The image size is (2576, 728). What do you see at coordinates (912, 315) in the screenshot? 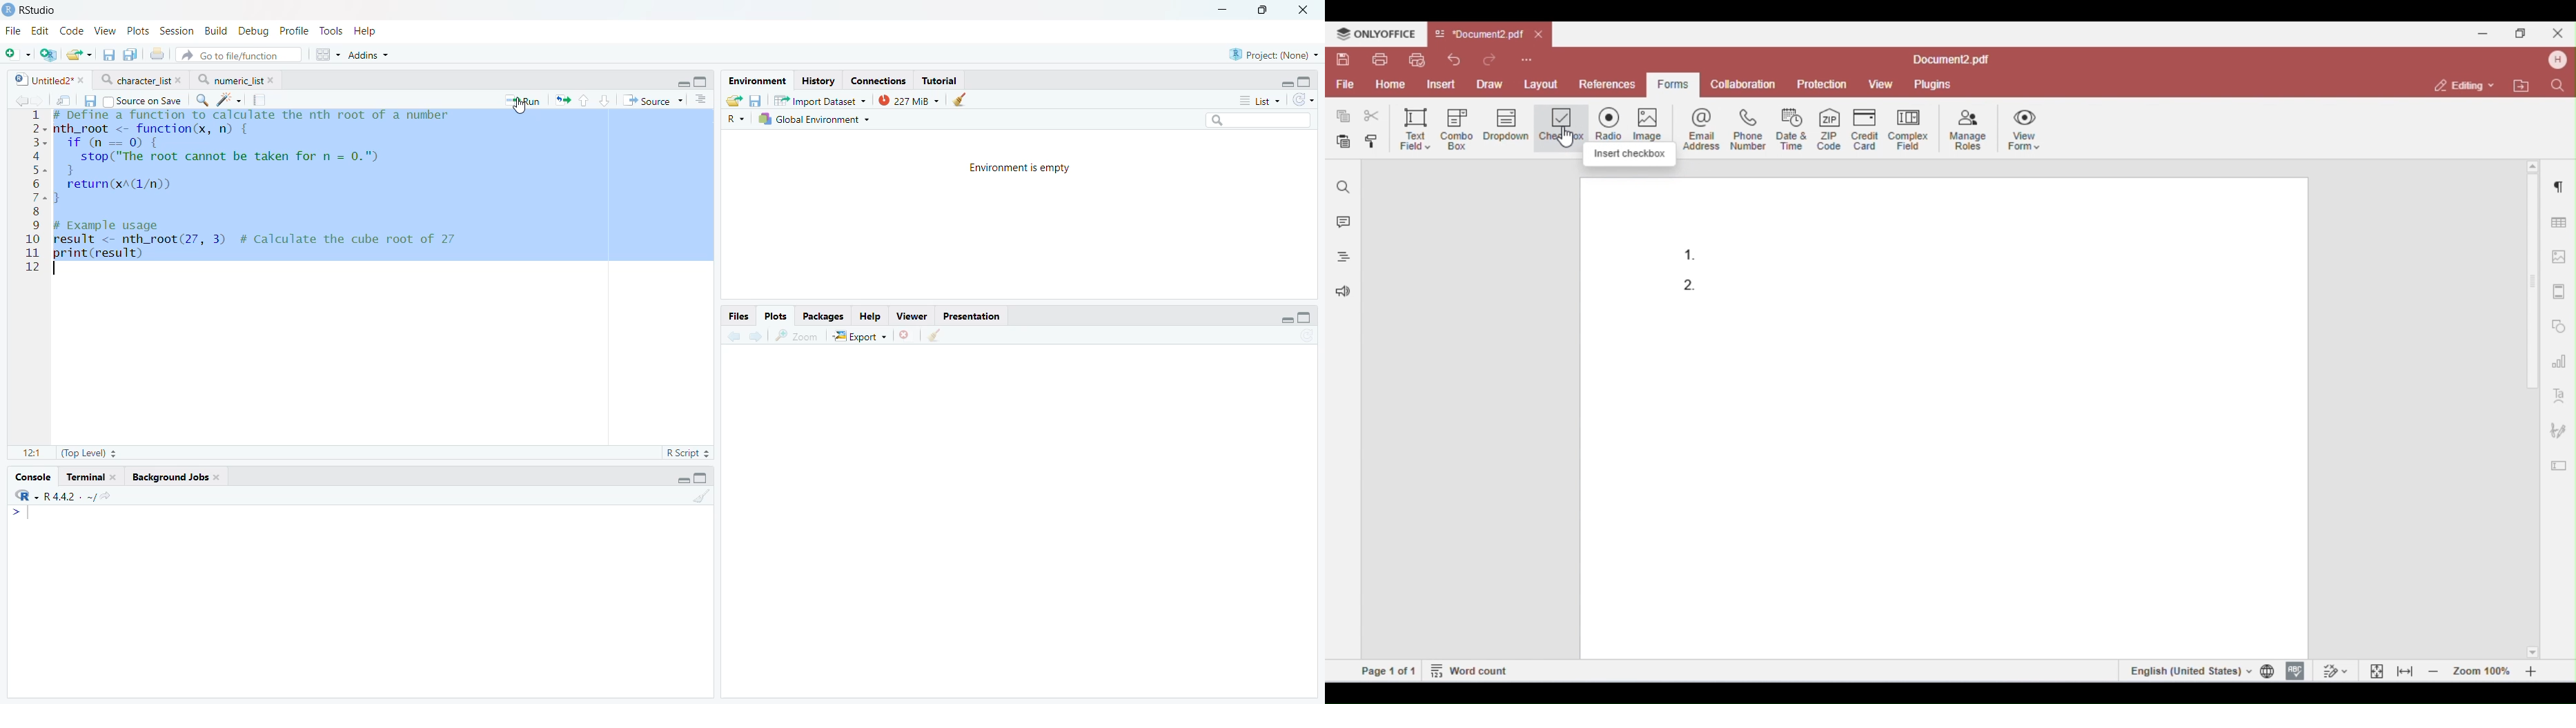
I see `Viewer` at bounding box center [912, 315].